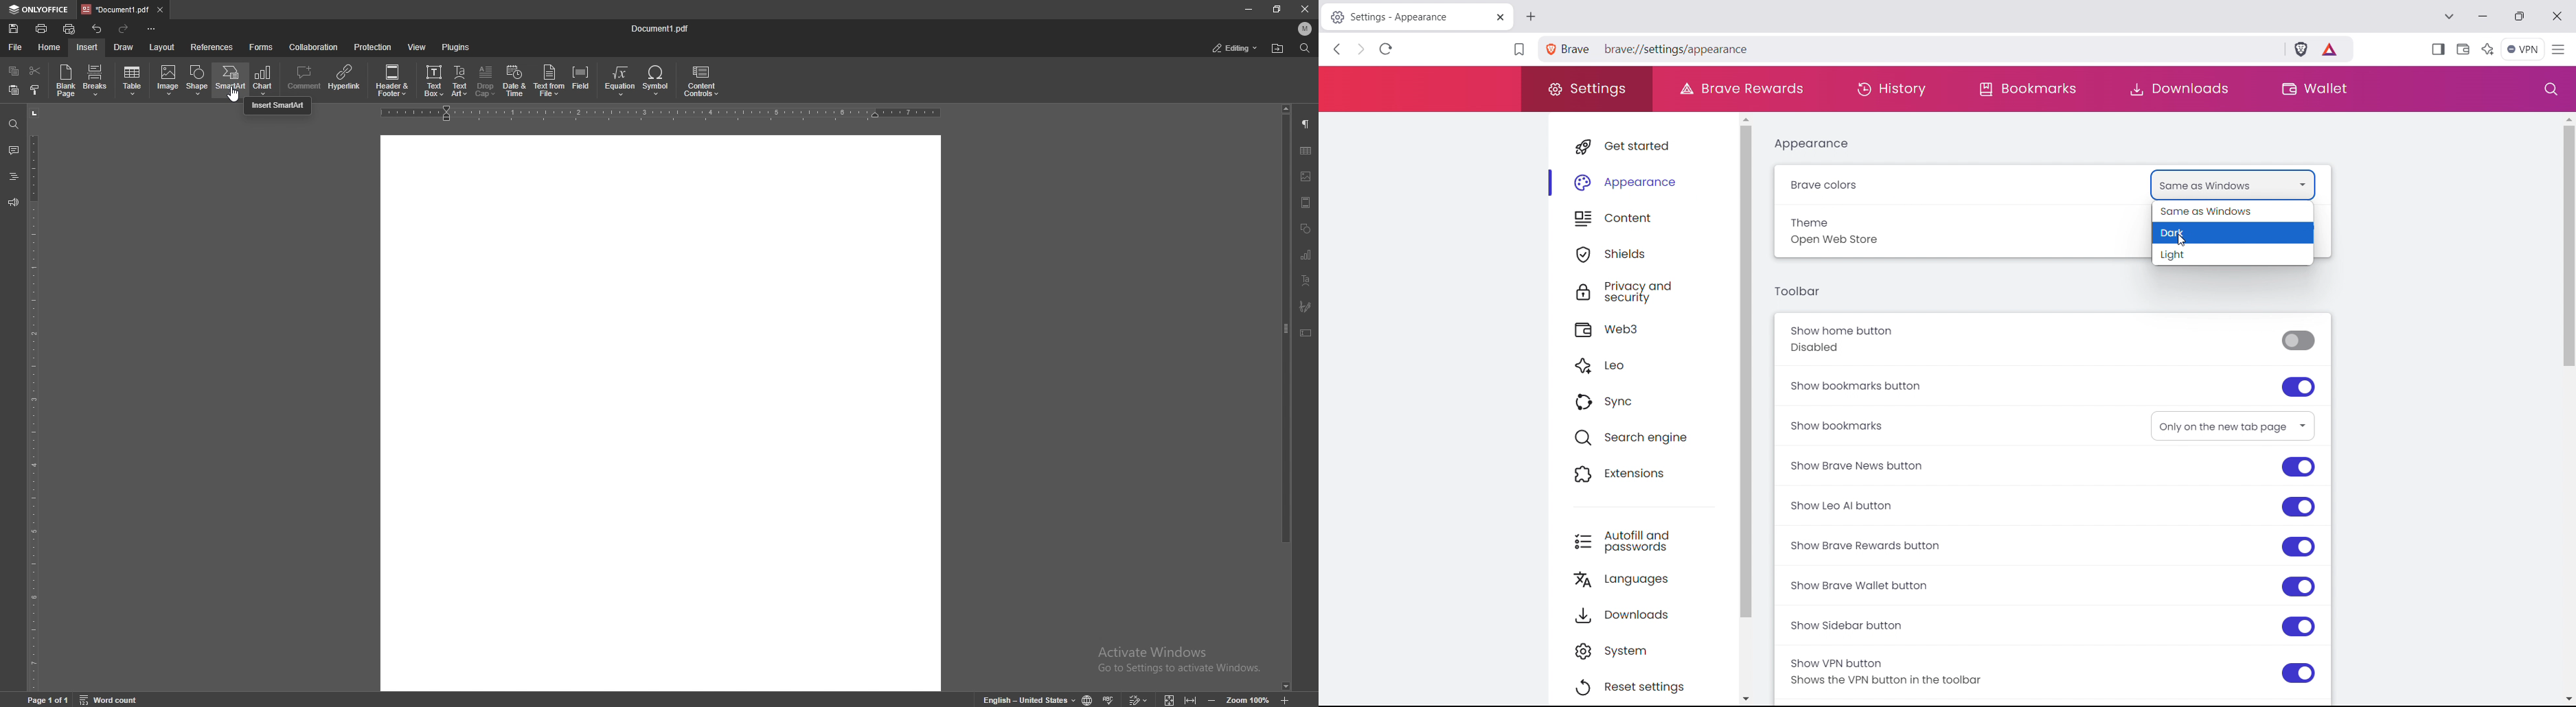 Image resolution: width=2576 pixels, height=728 pixels. What do you see at coordinates (1752, 118) in the screenshot?
I see `scroll up` at bounding box center [1752, 118].